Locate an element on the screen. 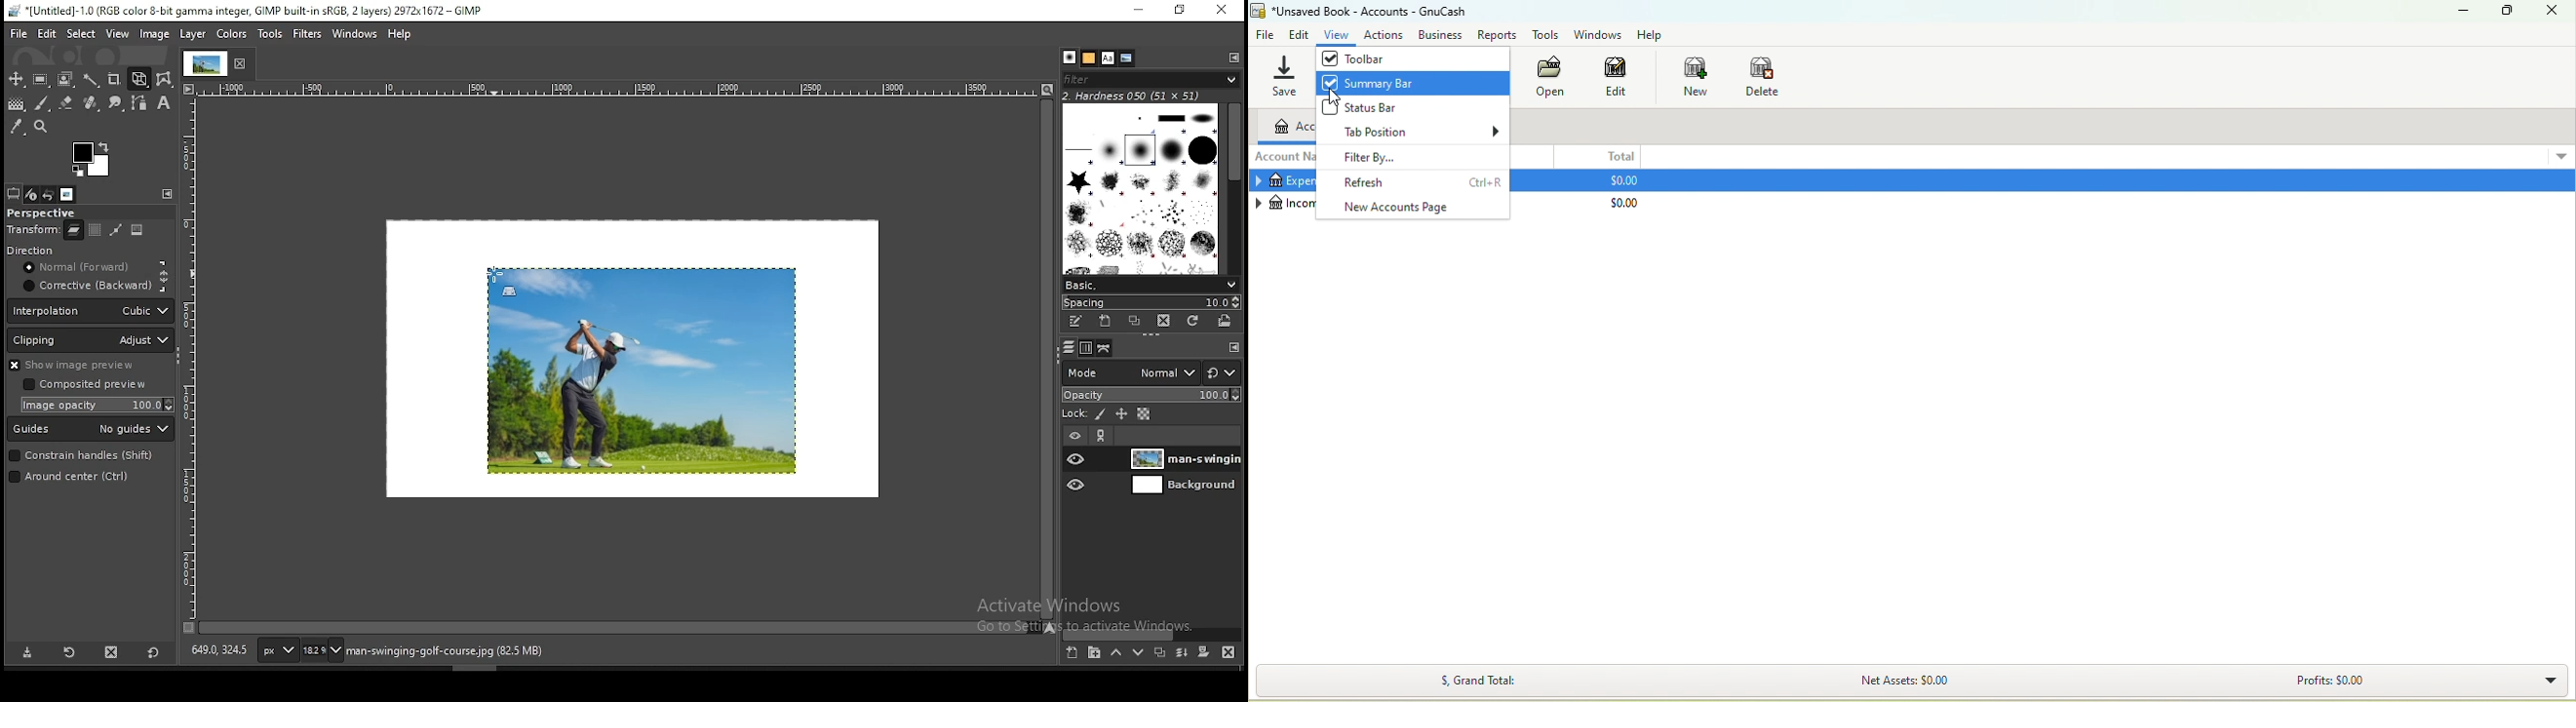 The image size is (2576, 728). delete brush is located at coordinates (1166, 322).